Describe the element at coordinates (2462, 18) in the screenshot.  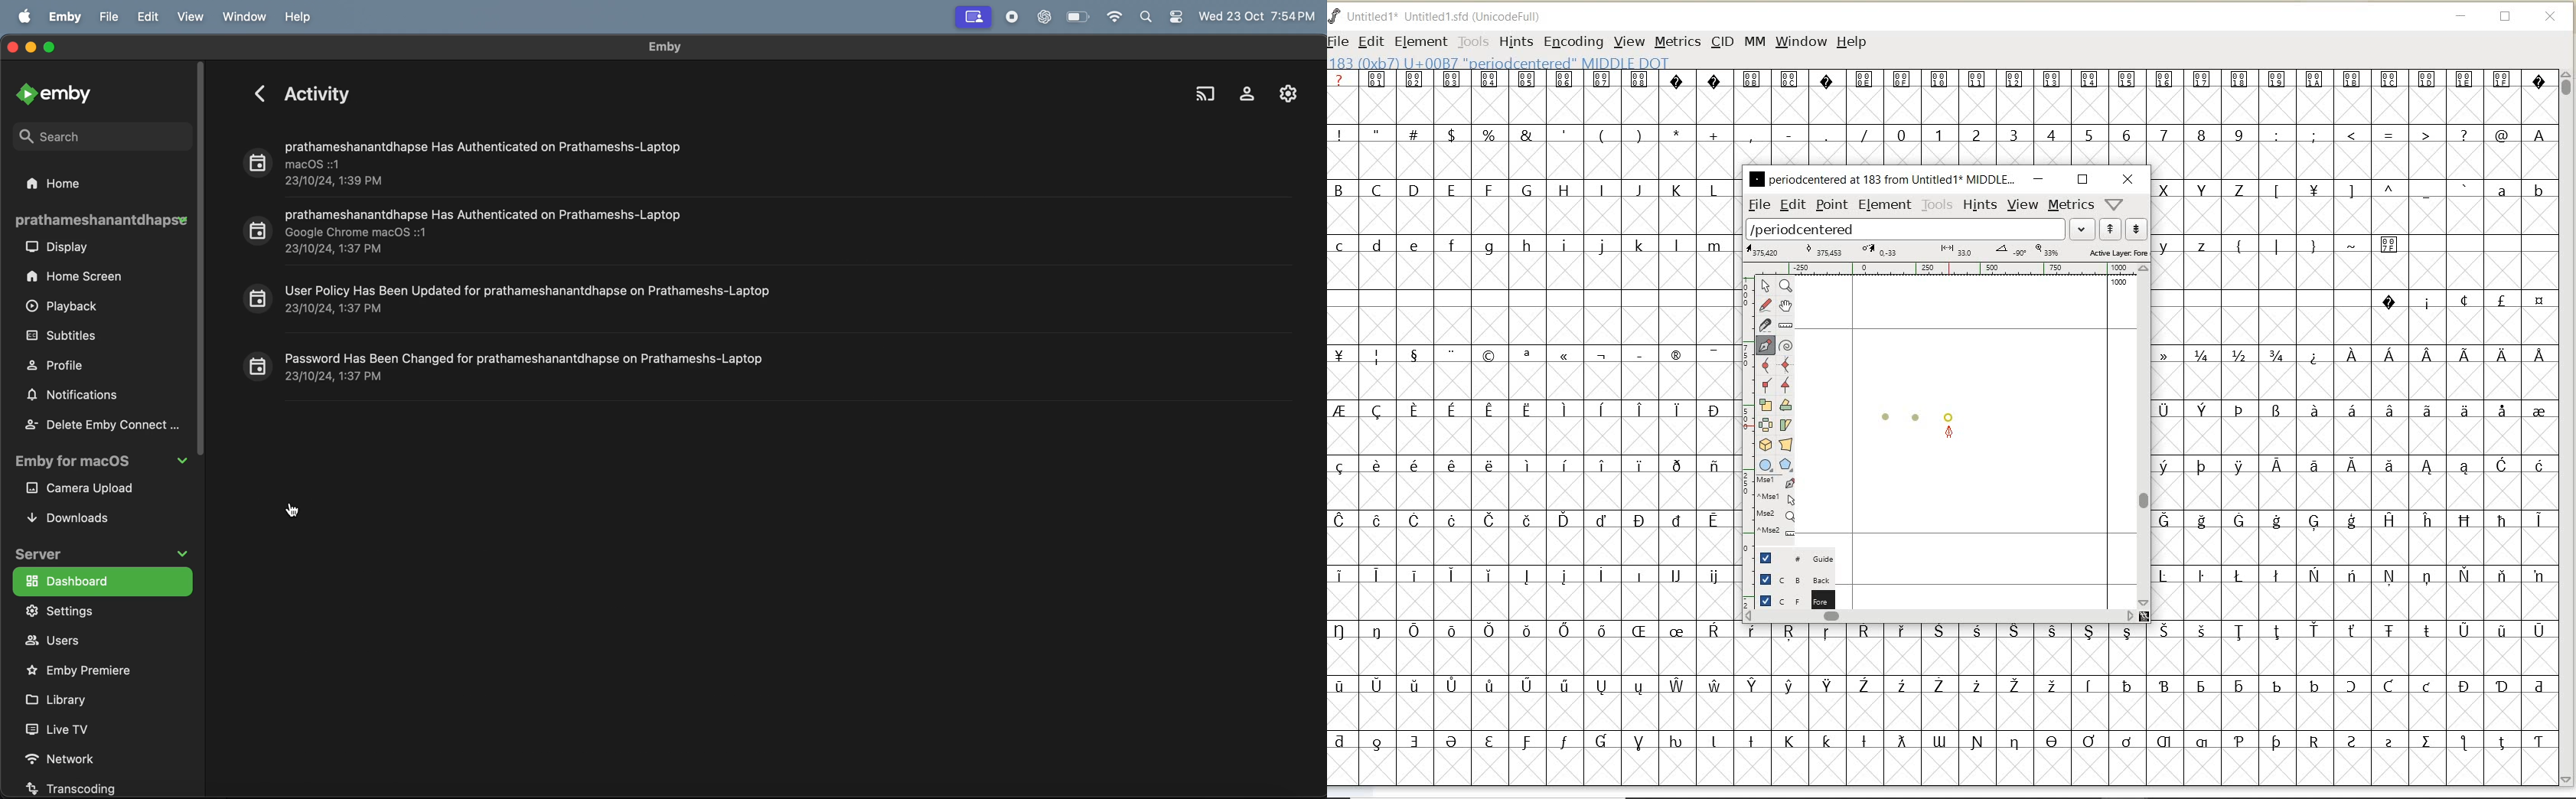
I see `MINIMIZE` at that location.